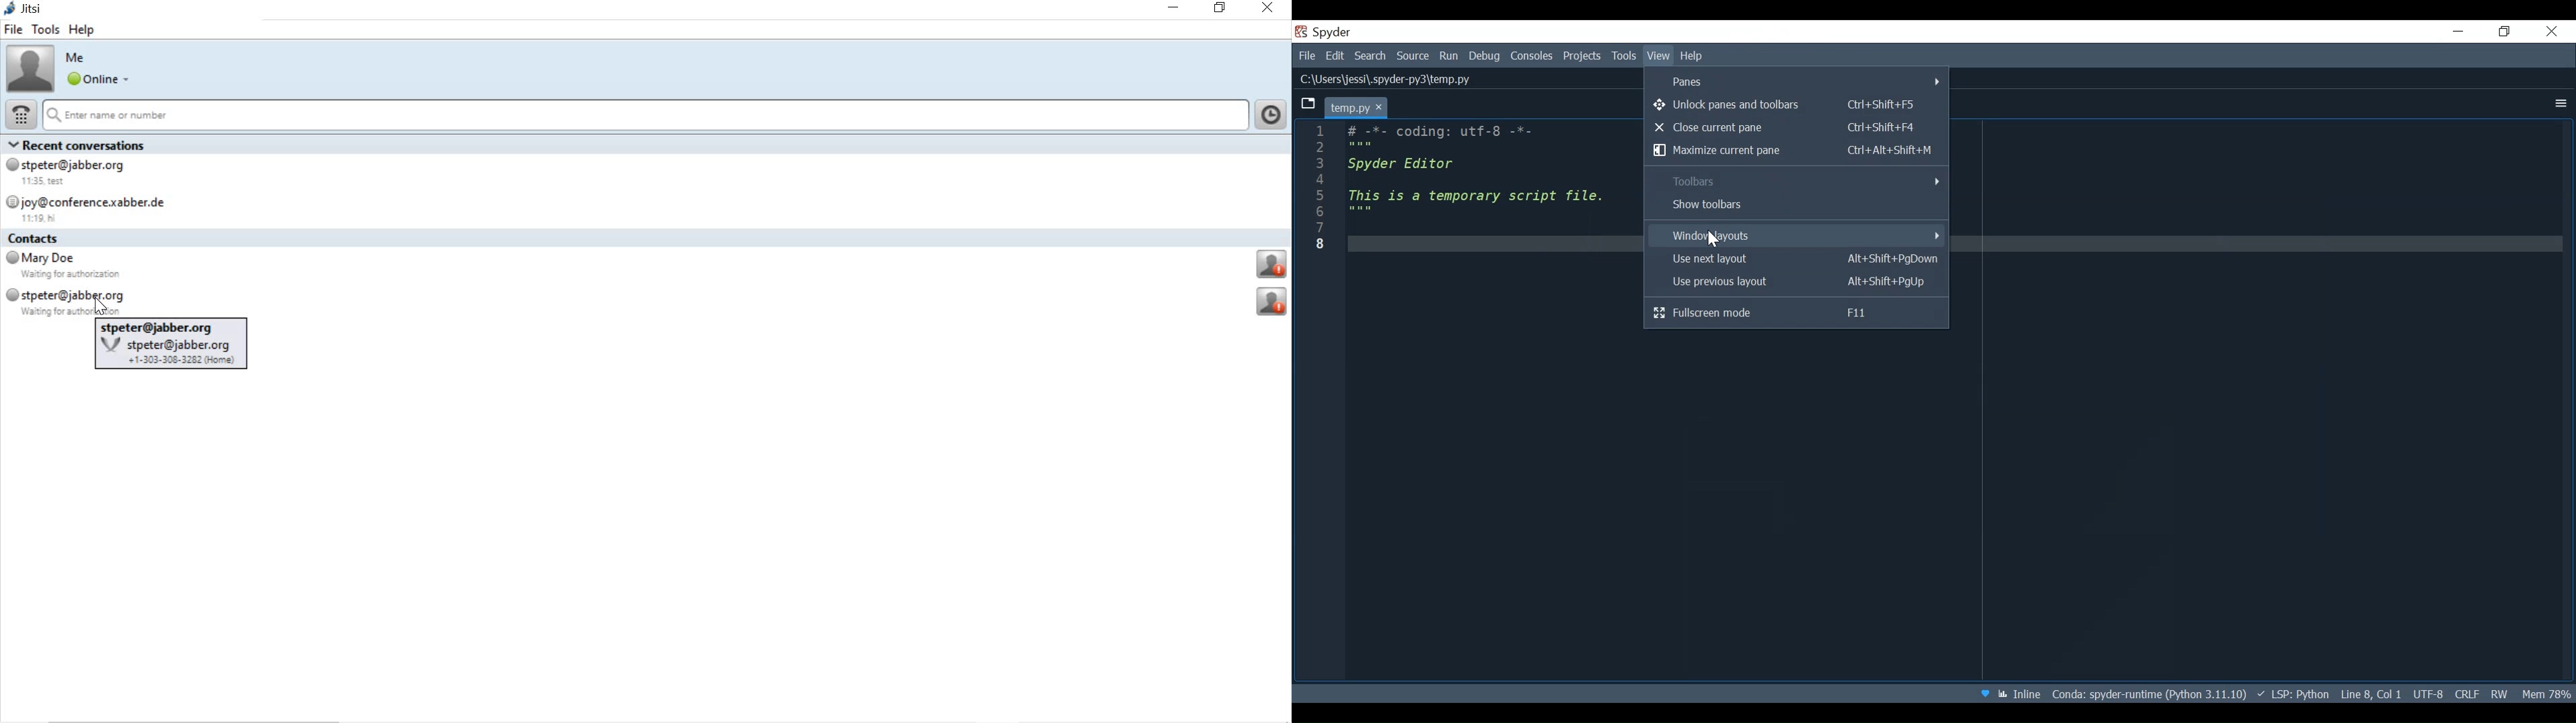  Describe the element at coordinates (1268, 8) in the screenshot. I see `close` at that location.